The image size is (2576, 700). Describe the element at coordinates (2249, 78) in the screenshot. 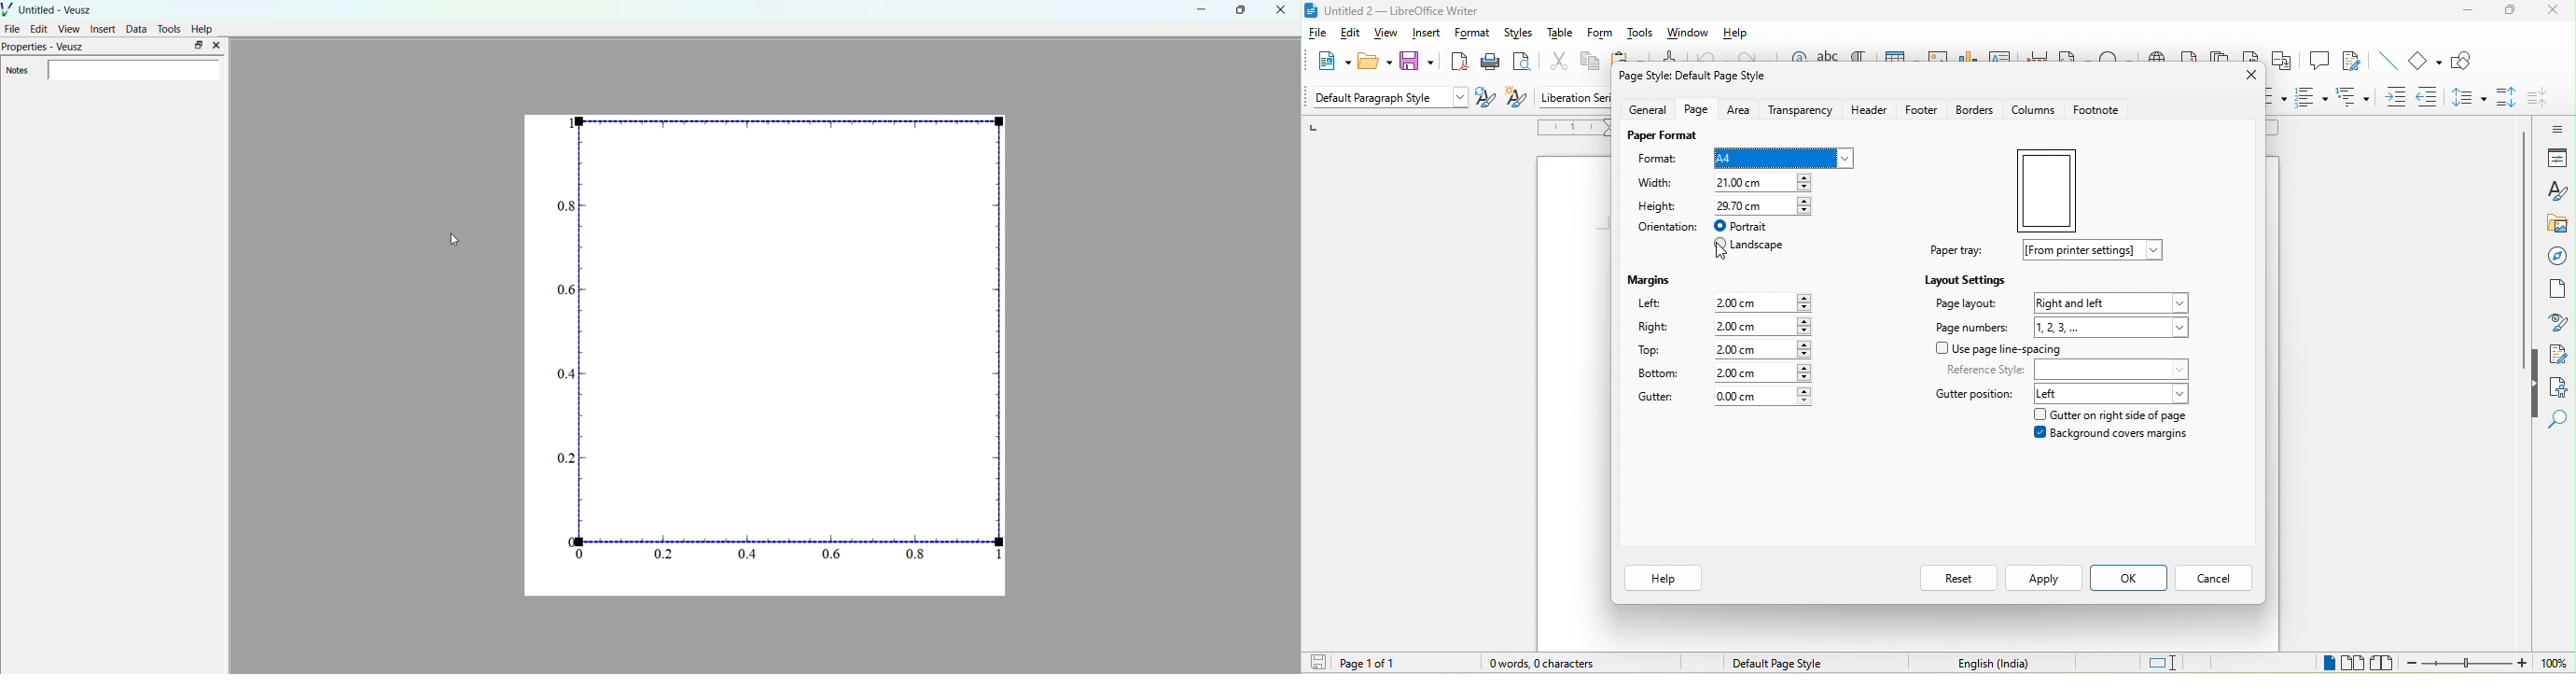

I see `close` at that location.